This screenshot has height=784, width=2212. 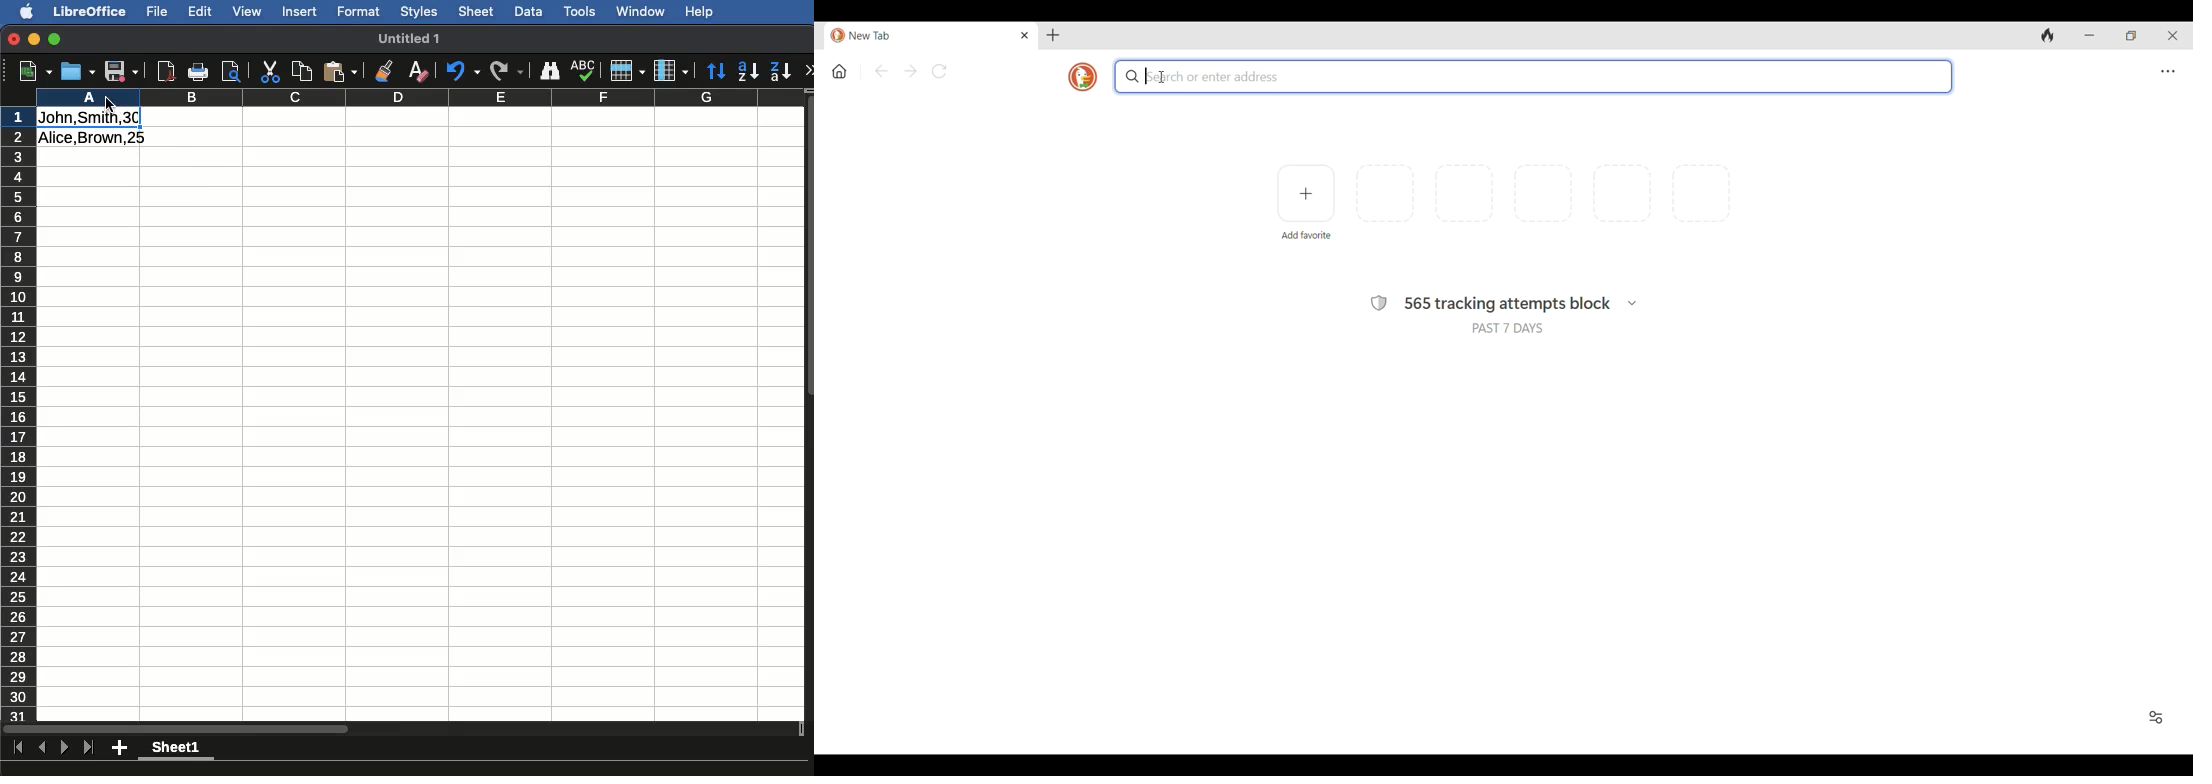 I want to click on File, so click(x=158, y=12).